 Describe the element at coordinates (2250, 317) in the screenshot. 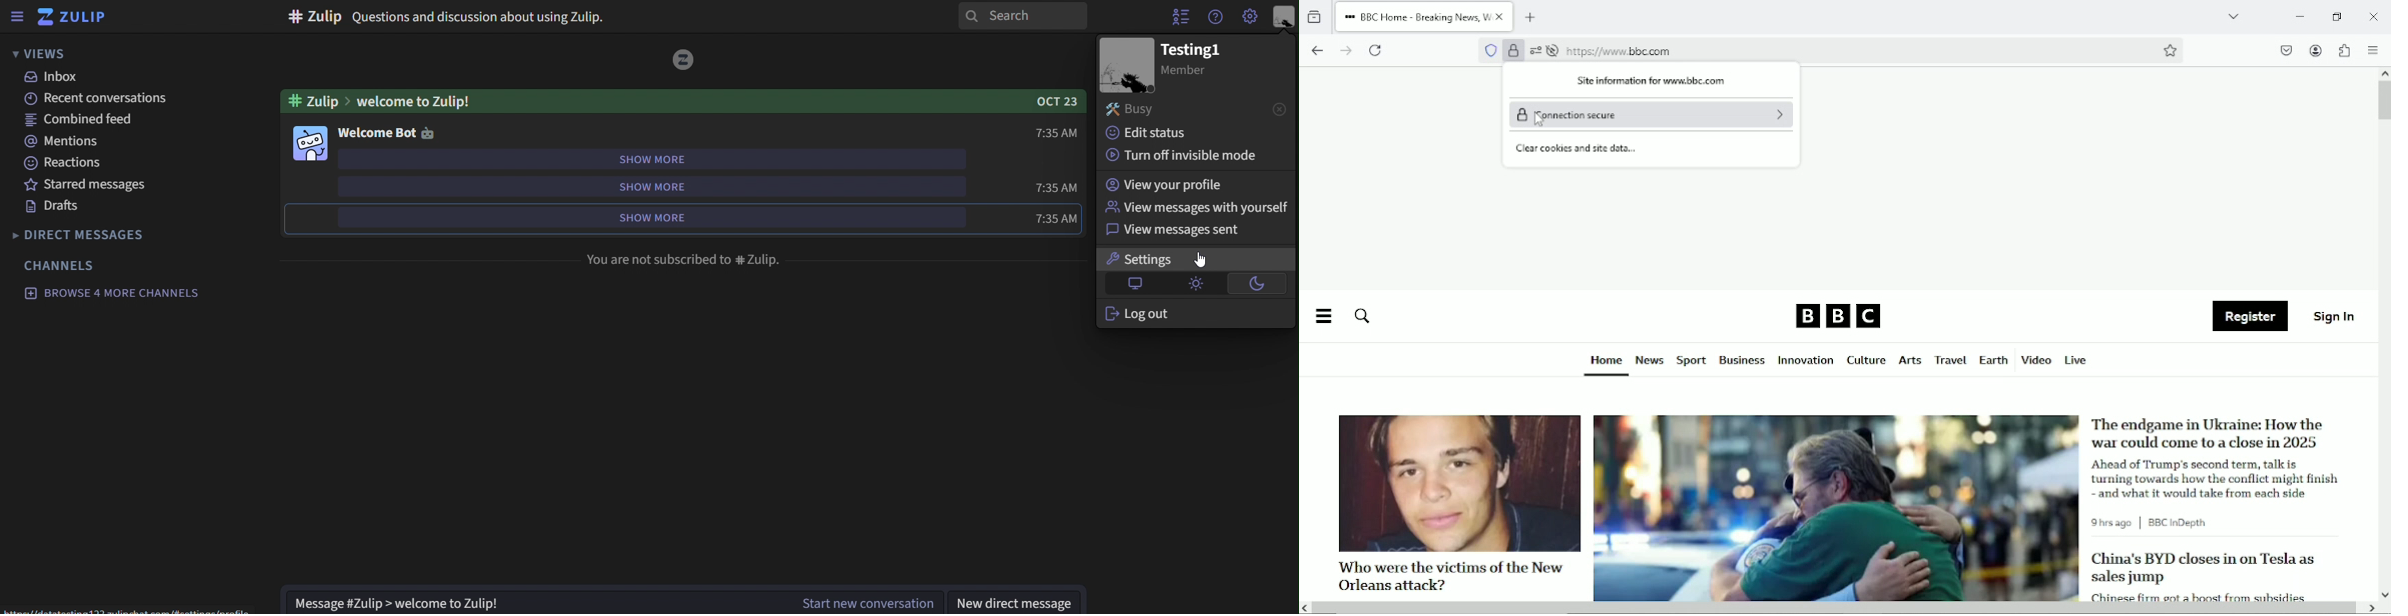

I see `Register` at that location.